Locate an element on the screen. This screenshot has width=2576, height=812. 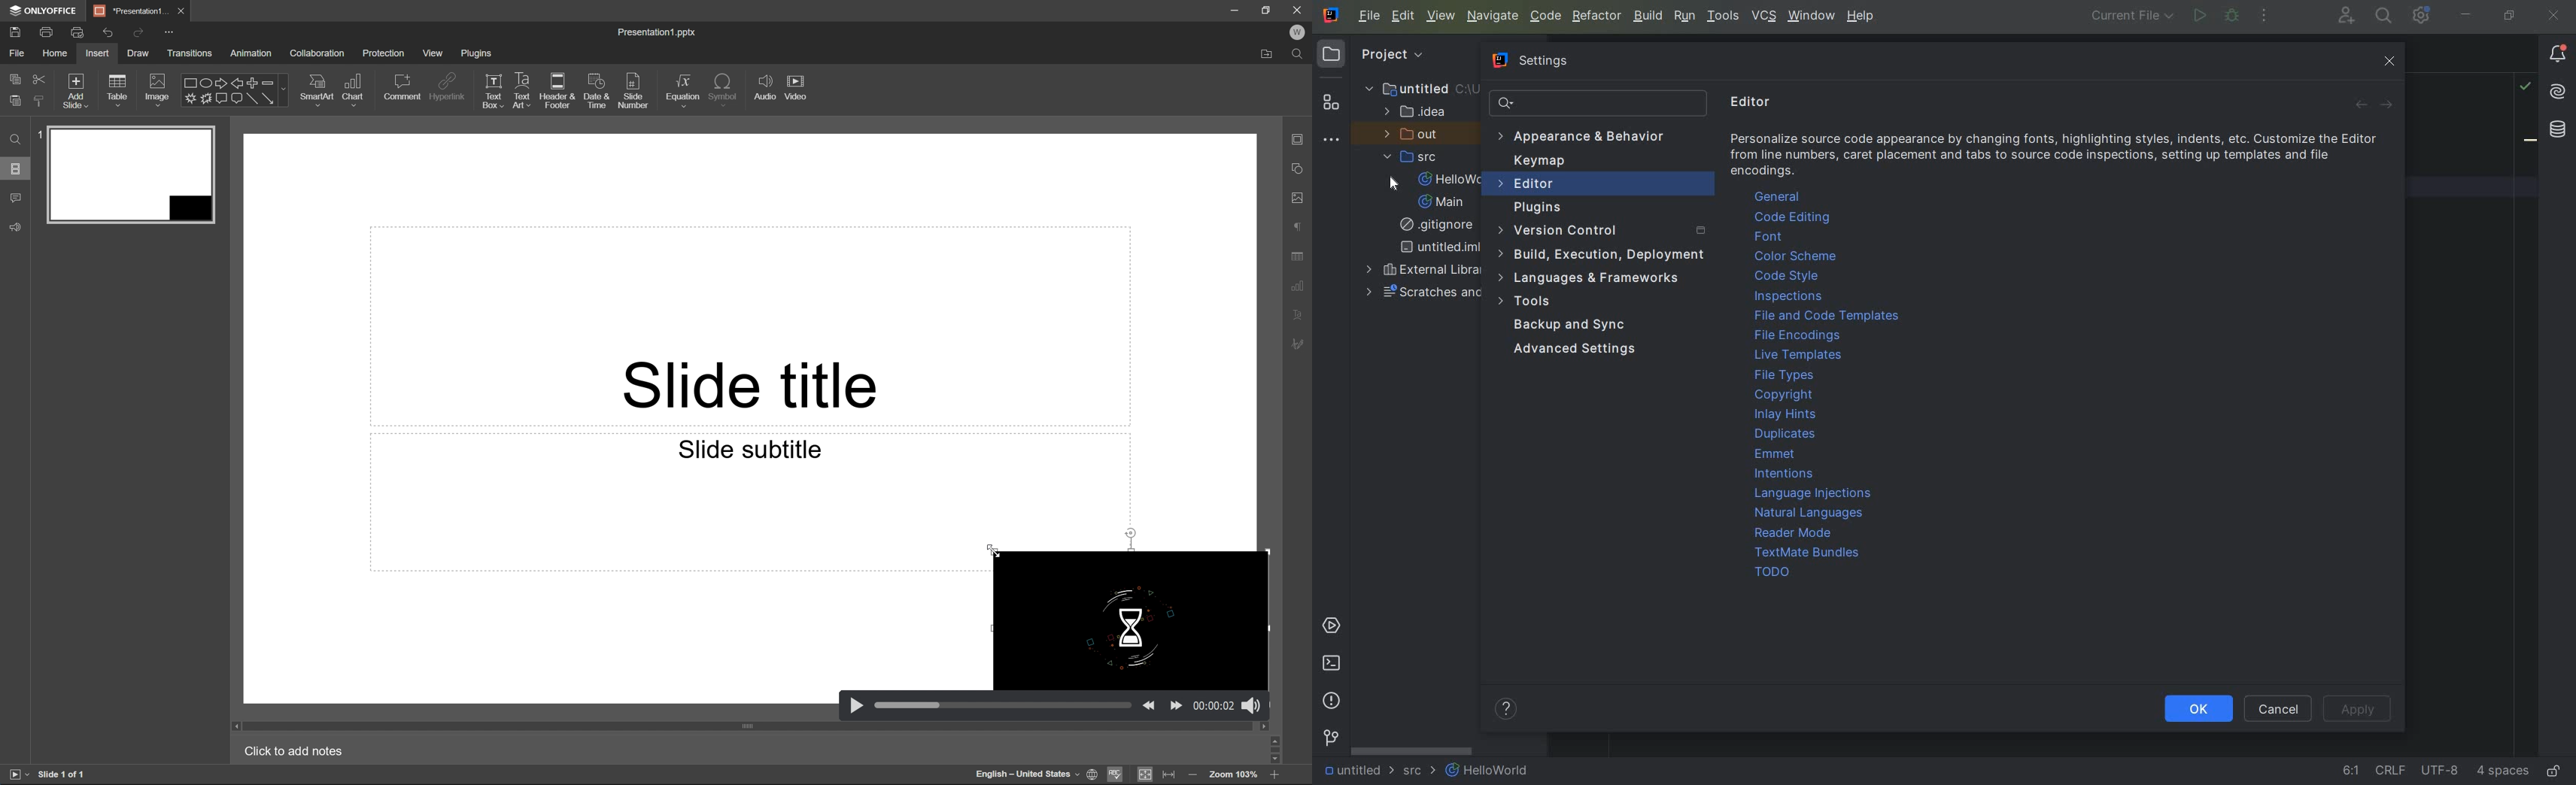
file is located at coordinates (15, 52).